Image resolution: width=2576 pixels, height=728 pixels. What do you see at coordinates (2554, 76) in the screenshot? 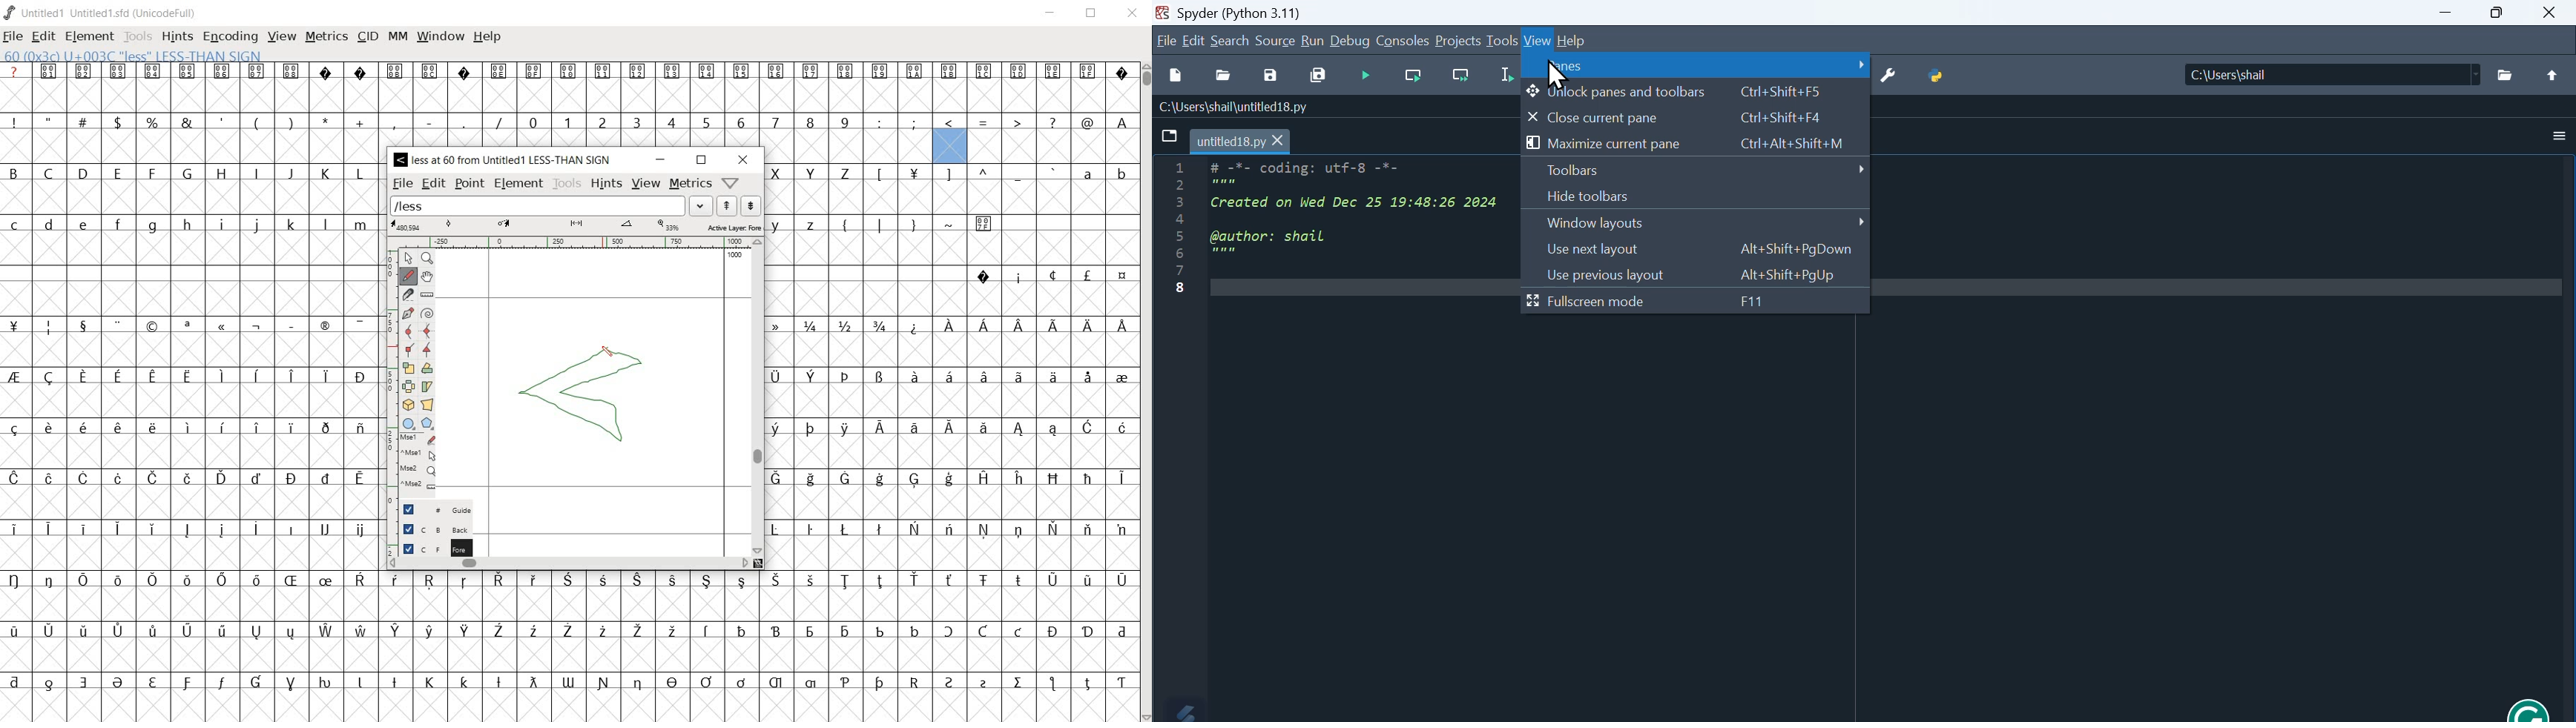
I see `` at bounding box center [2554, 76].